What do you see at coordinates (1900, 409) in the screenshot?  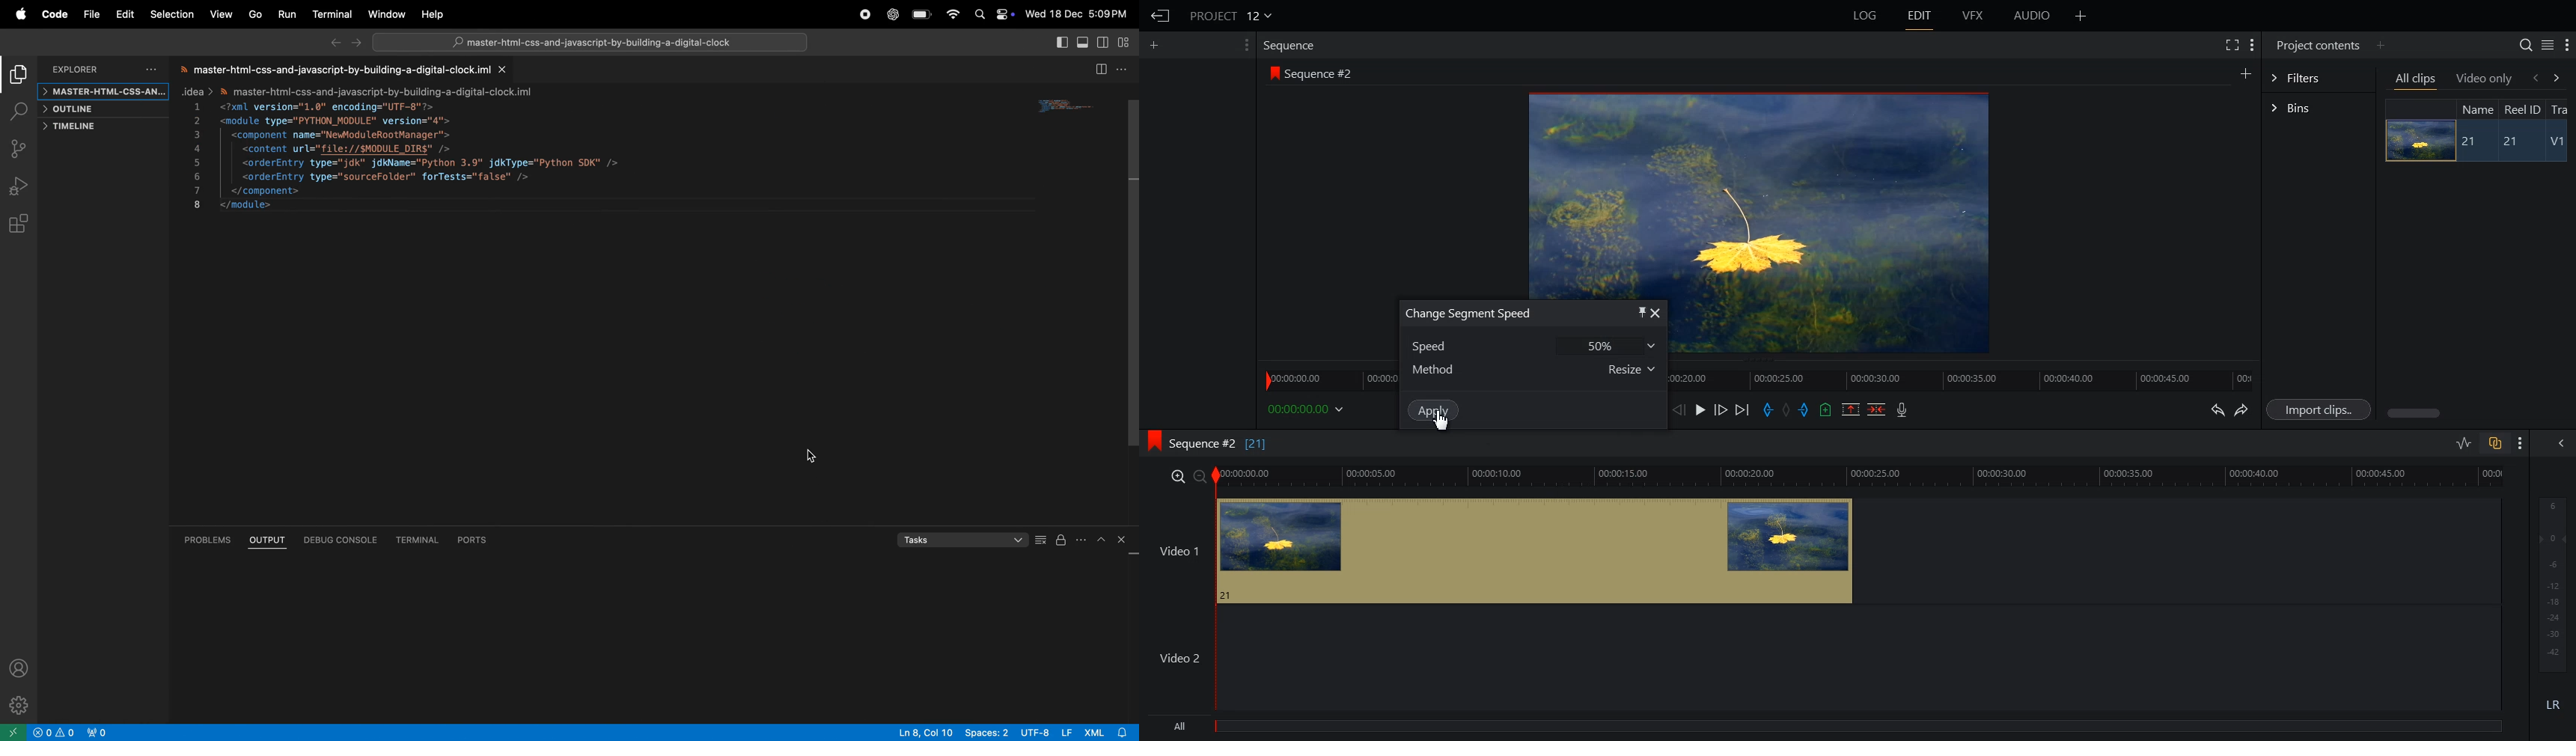 I see `Record Audio` at bounding box center [1900, 409].